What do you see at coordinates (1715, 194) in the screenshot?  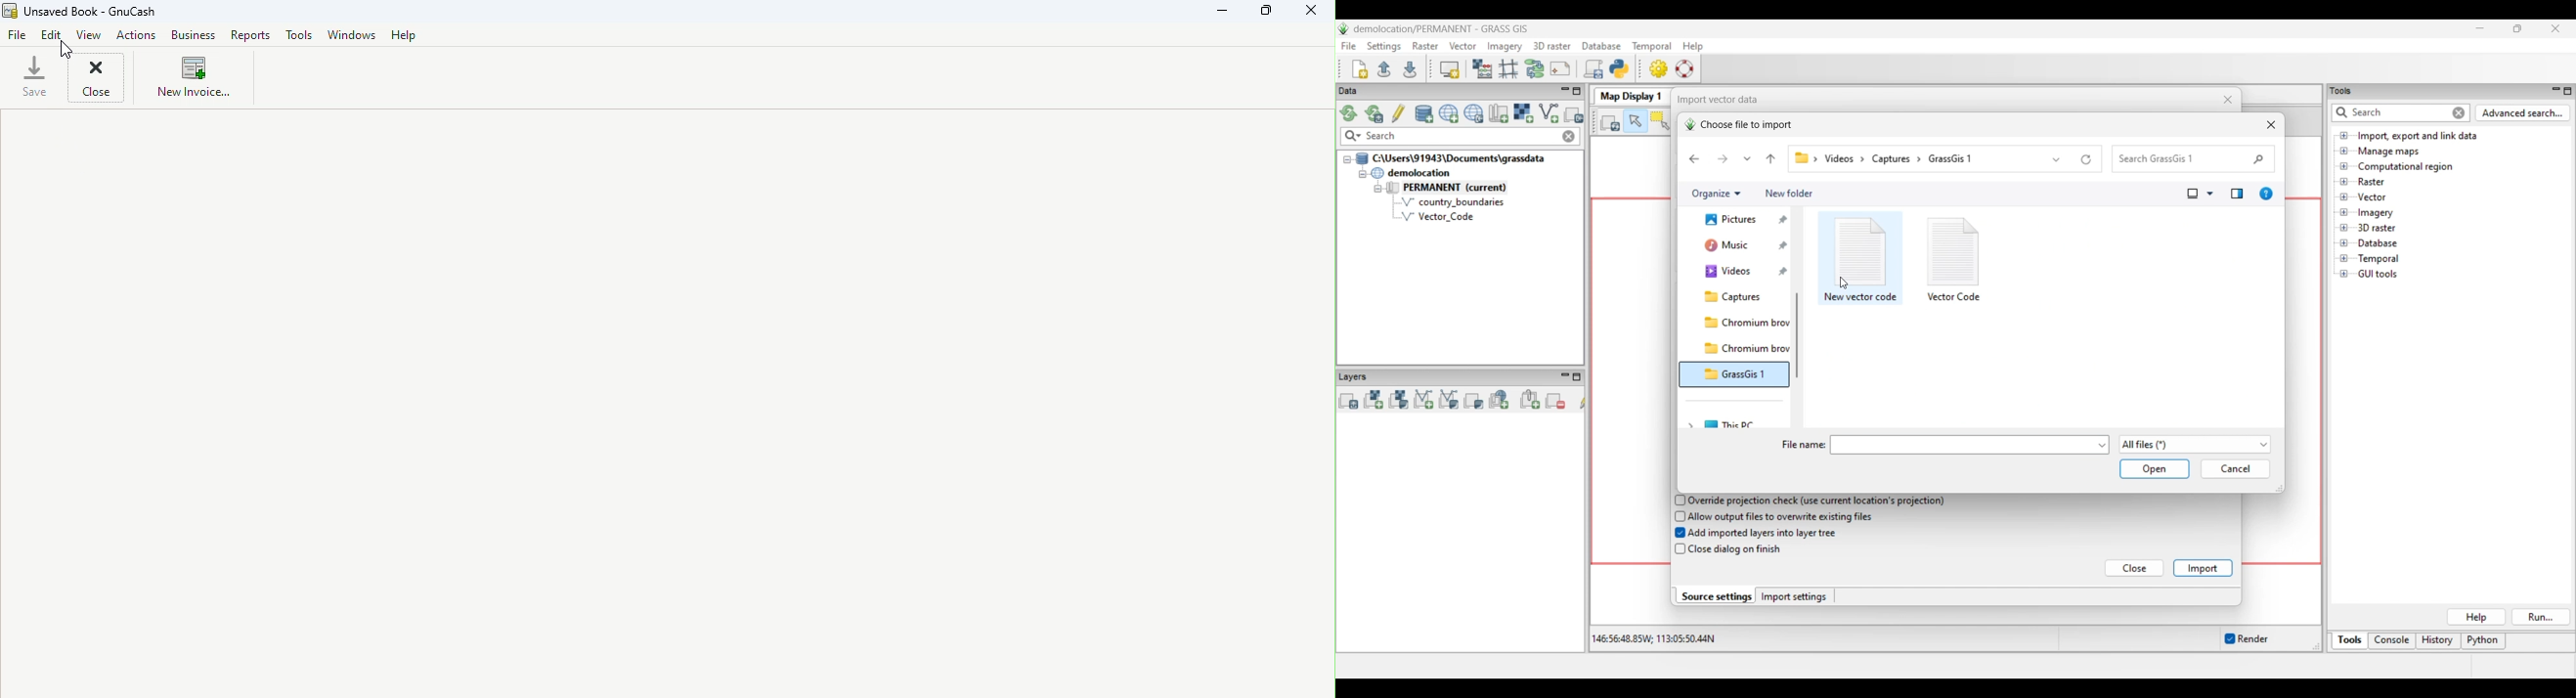 I see `Organize current folder` at bounding box center [1715, 194].